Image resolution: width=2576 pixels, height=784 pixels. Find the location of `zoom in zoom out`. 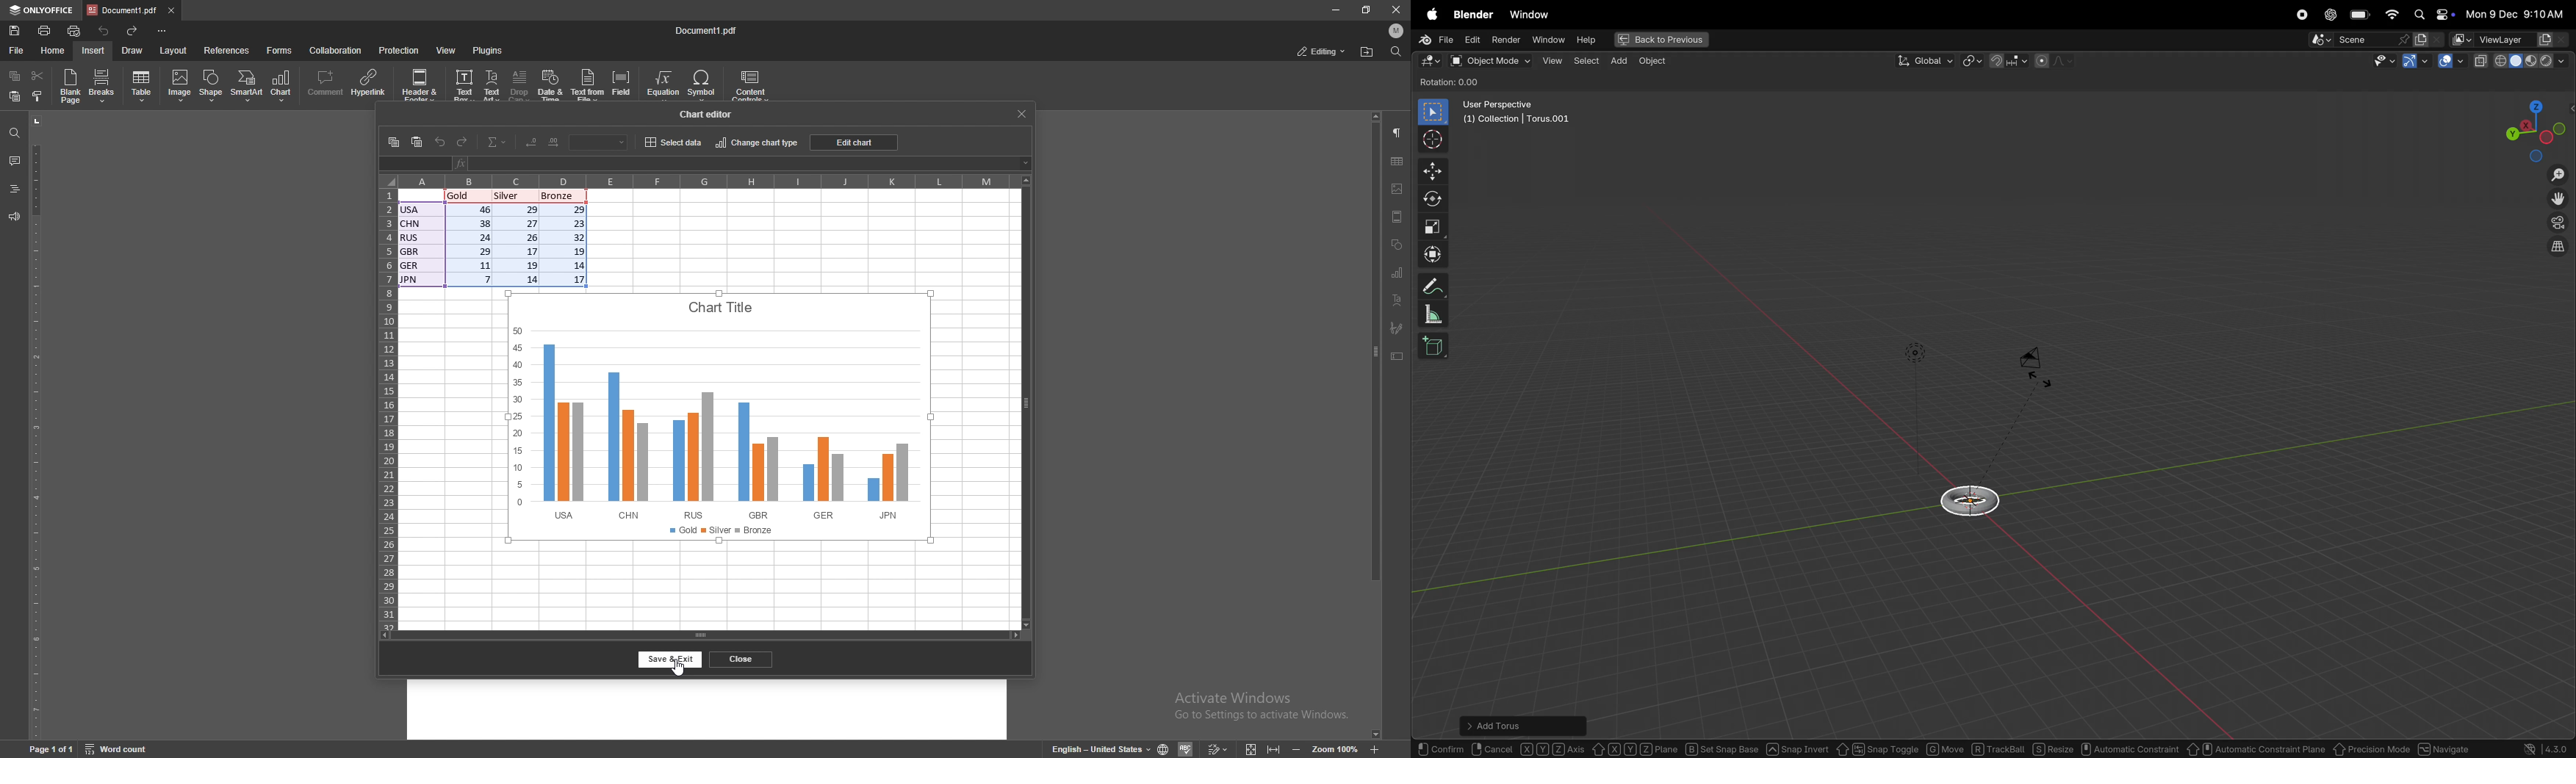

zoom in zoom out is located at coordinates (2561, 175).